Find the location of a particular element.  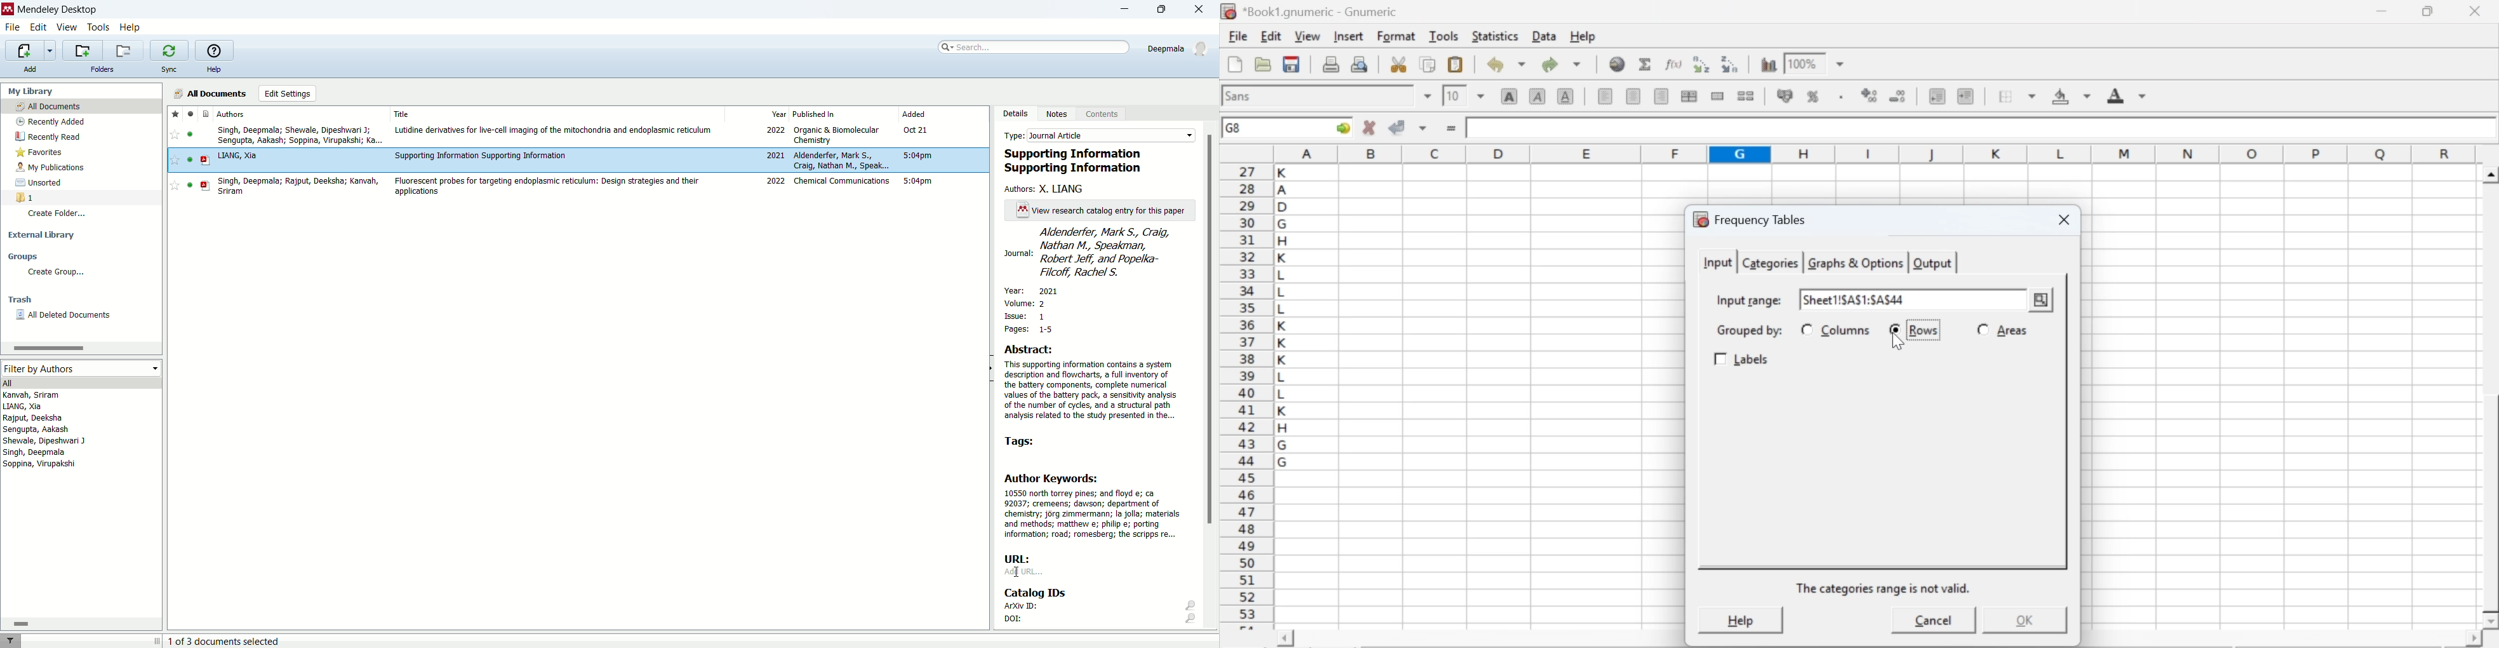

online help guide for mendeley is located at coordinates (215, 50).